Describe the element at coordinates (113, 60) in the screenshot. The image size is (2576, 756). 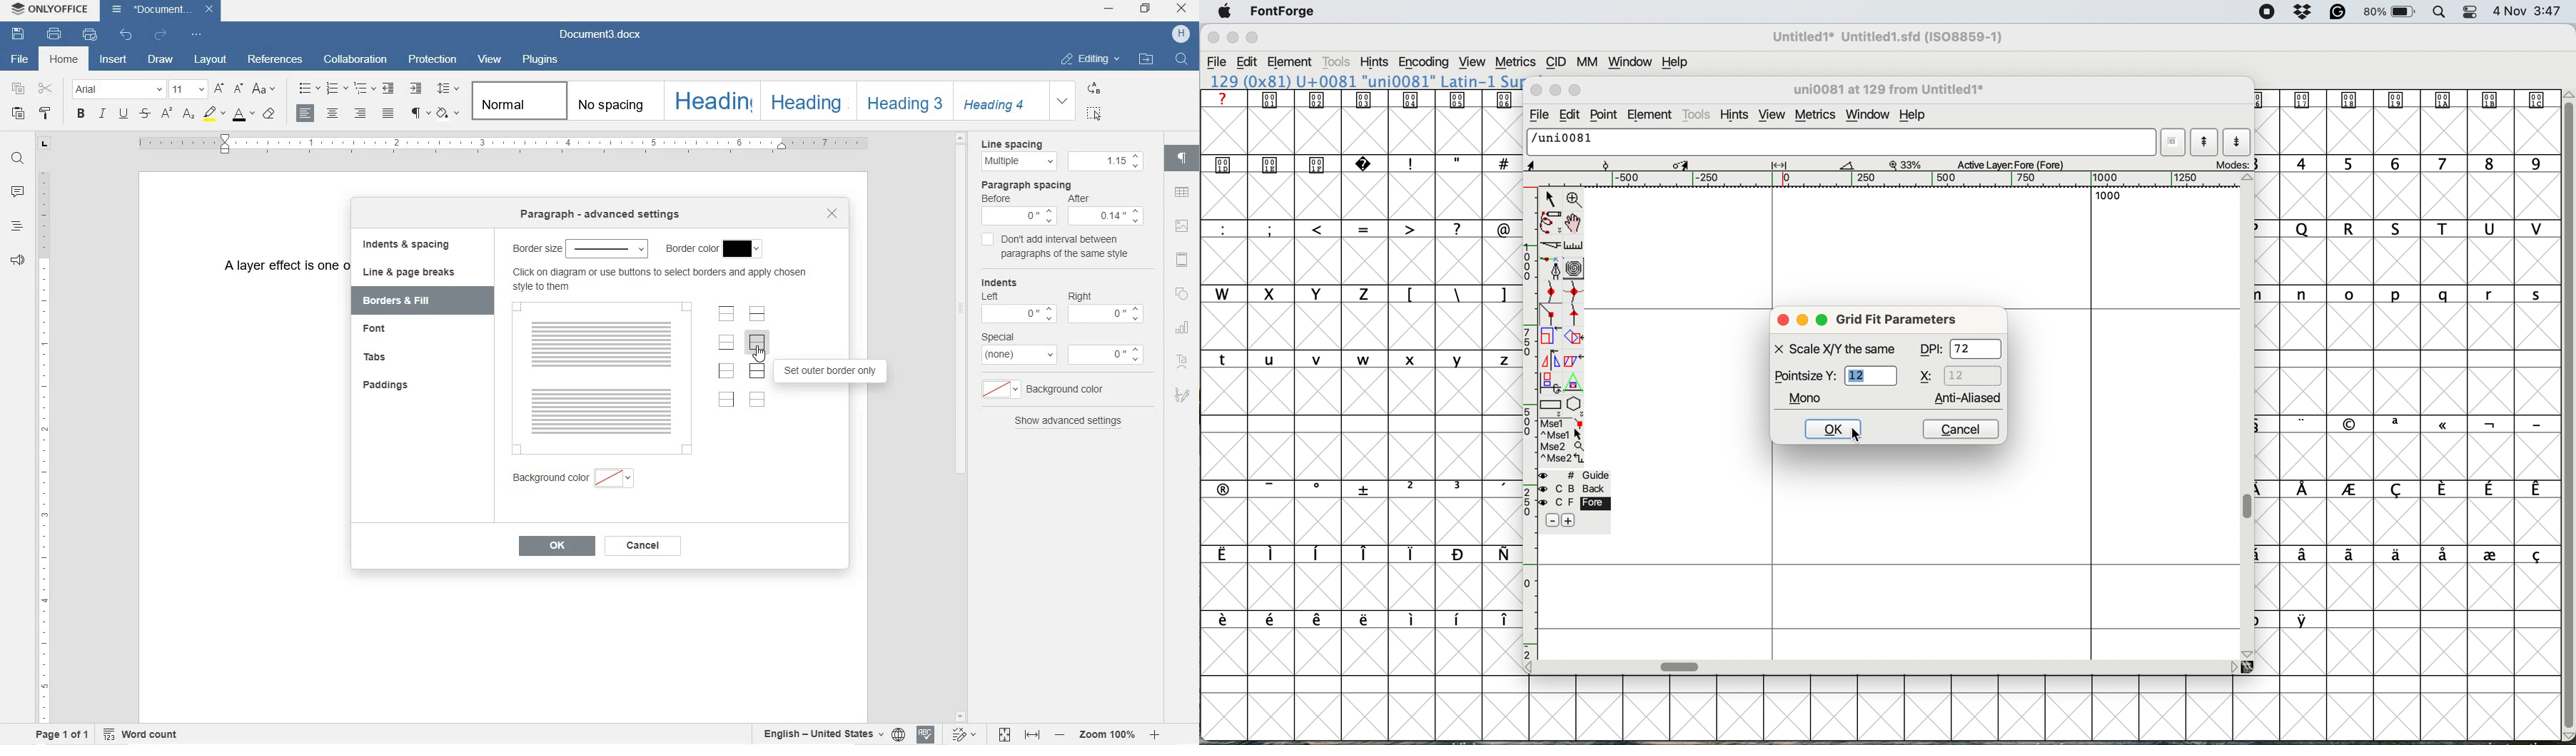
I see `INSERT` at that location.